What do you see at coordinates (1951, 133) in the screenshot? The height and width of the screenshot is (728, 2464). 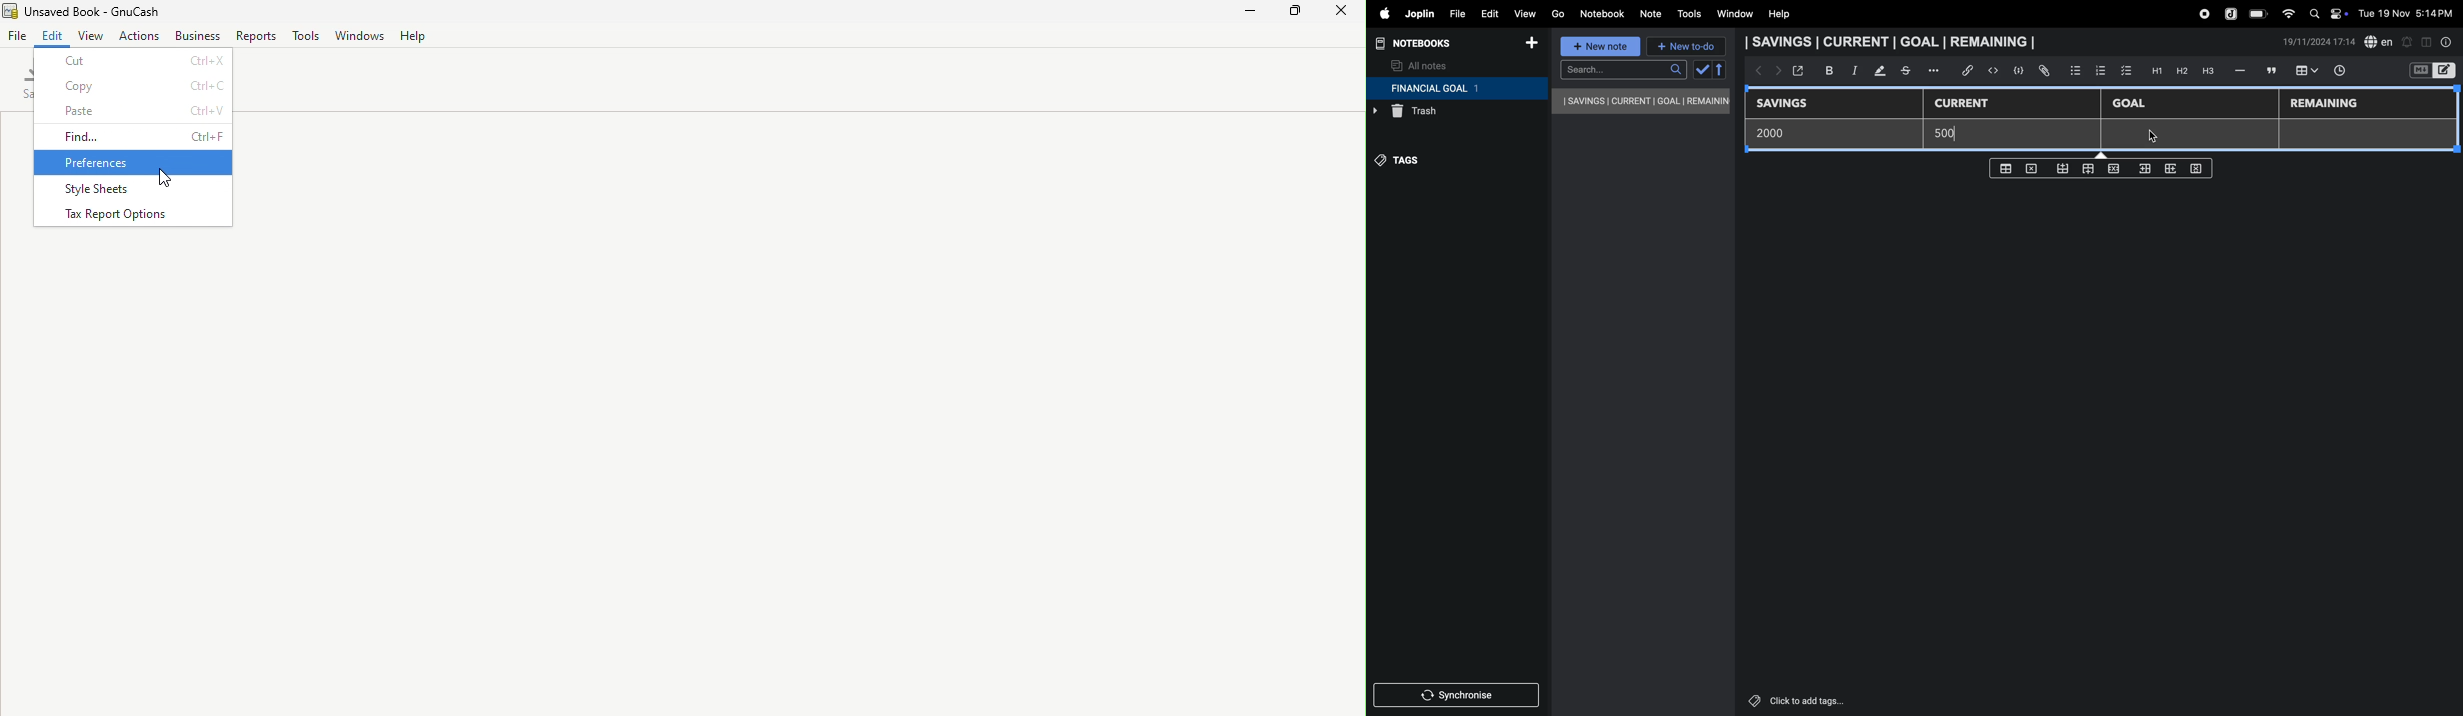 I see `500` at bounding box center [1951, 133].